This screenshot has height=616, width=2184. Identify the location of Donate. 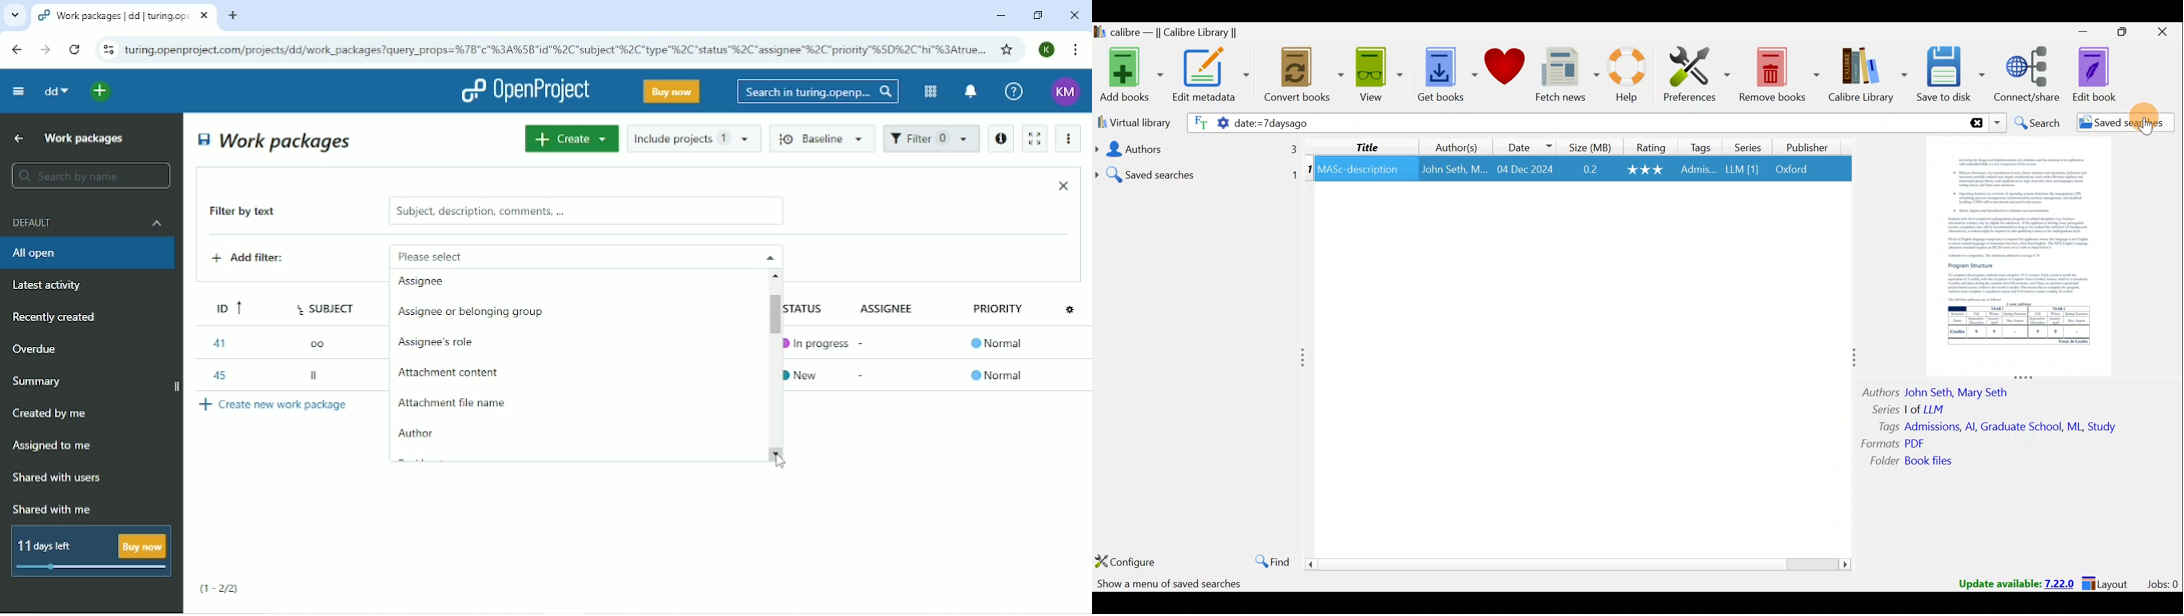
(1504, 68).